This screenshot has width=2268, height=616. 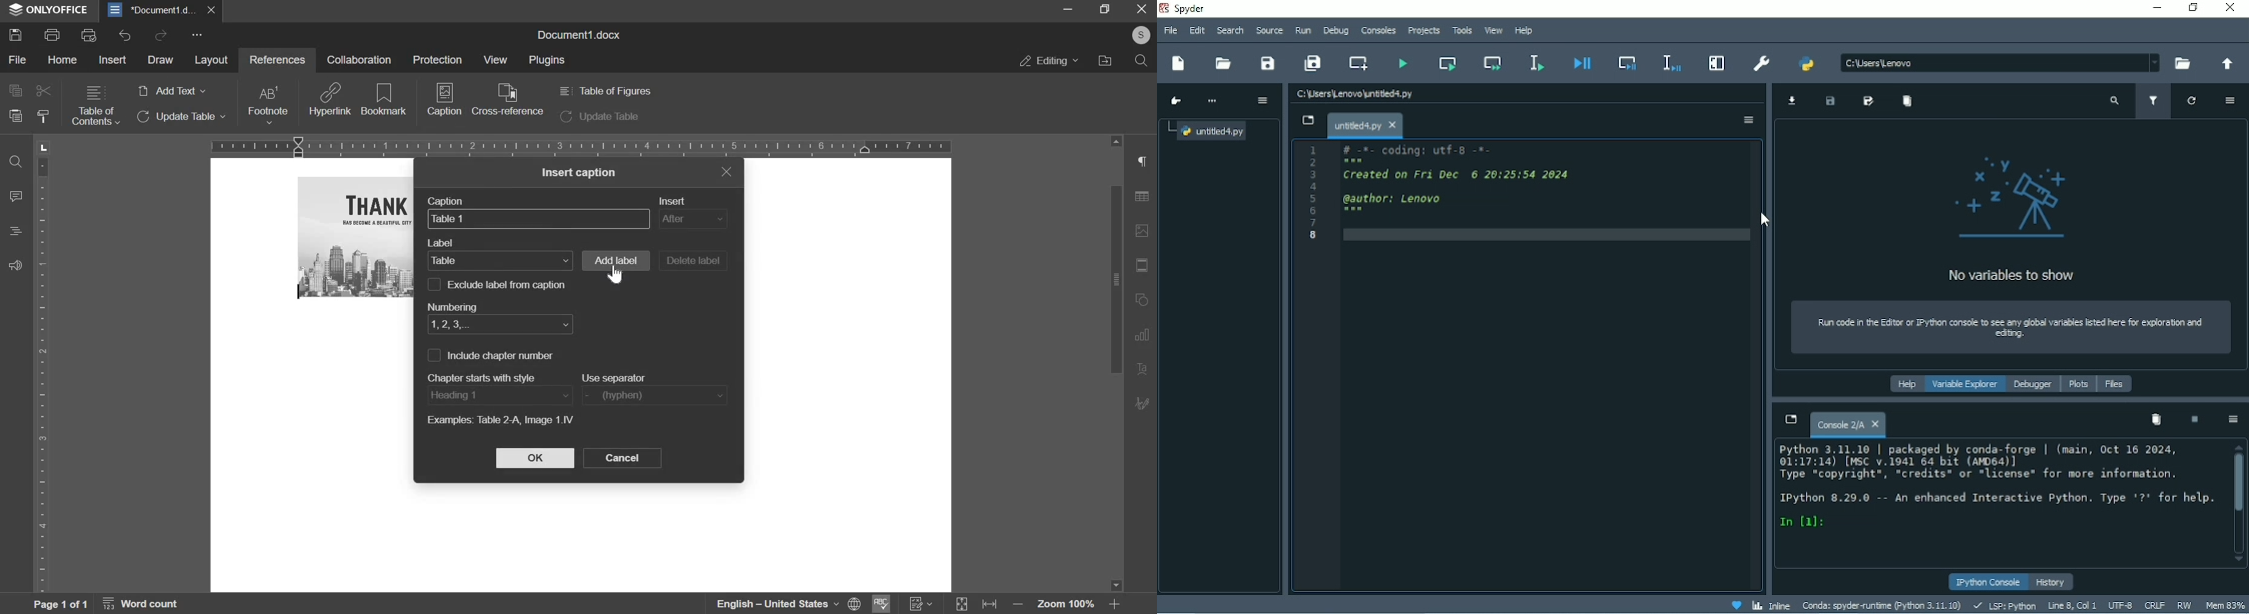 I want to click on delete label, so click(x=693, y=261).